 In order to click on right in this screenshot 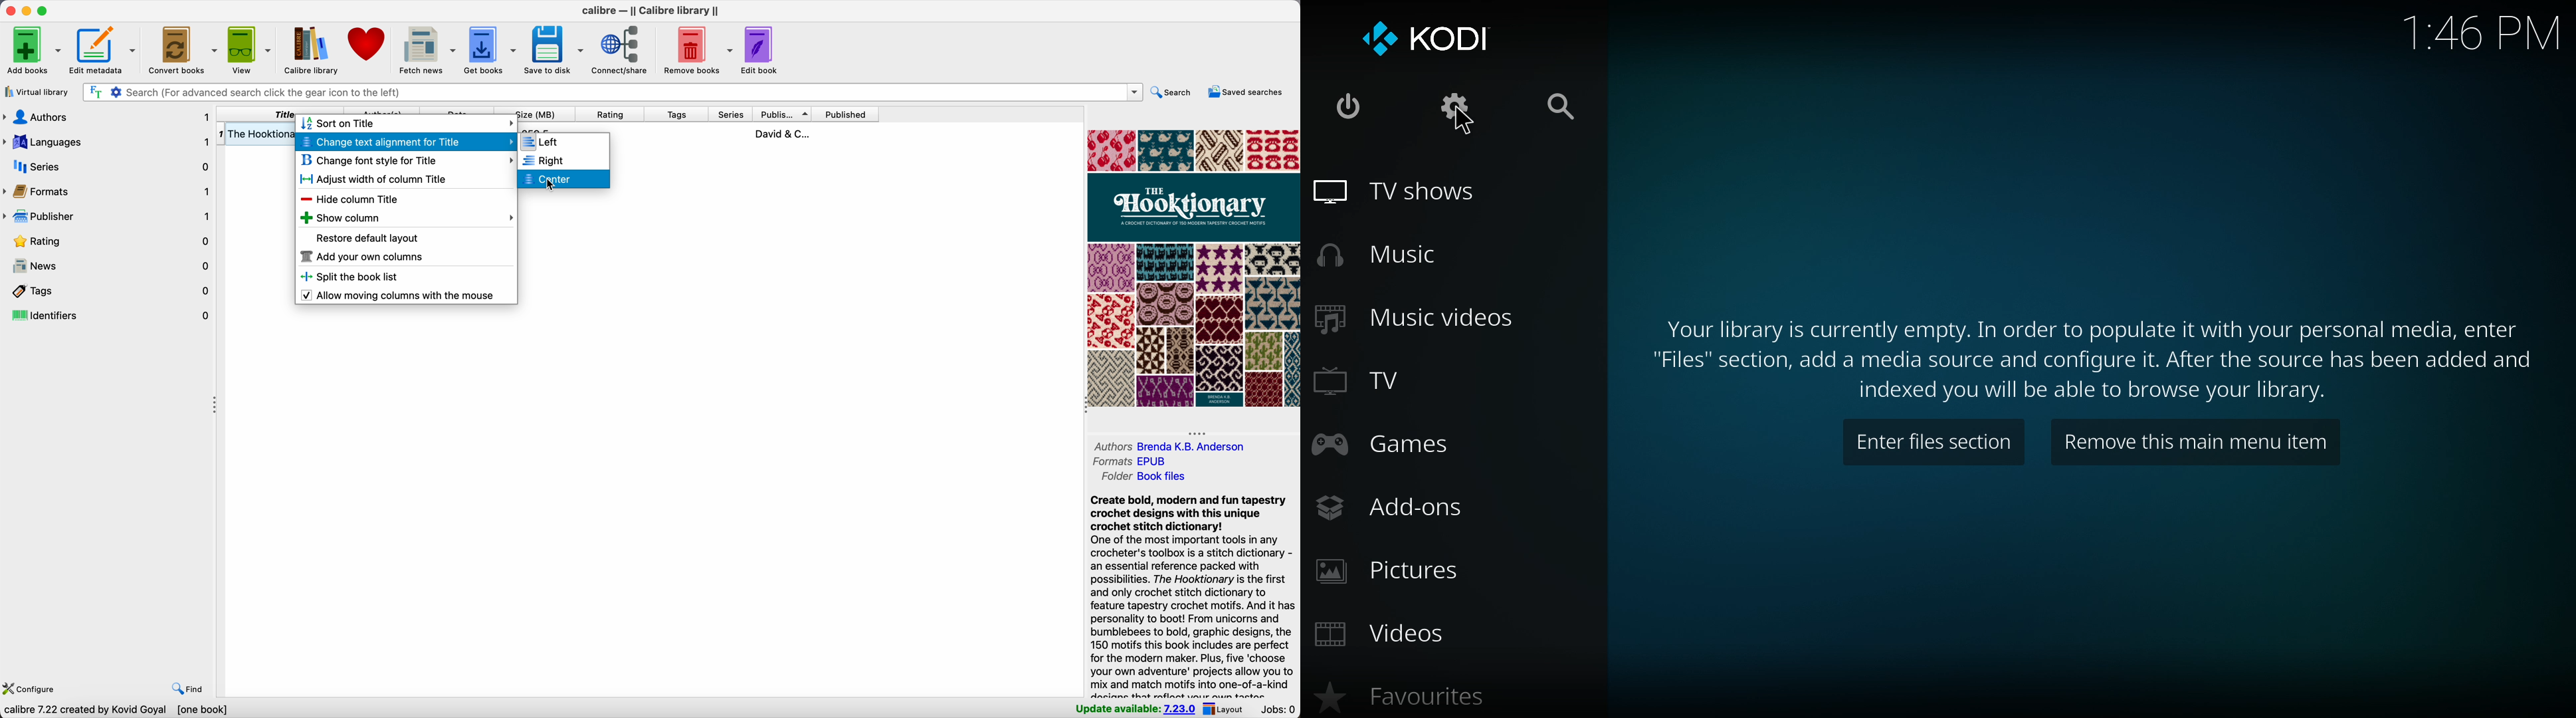, I will do `click(564, 161)`.